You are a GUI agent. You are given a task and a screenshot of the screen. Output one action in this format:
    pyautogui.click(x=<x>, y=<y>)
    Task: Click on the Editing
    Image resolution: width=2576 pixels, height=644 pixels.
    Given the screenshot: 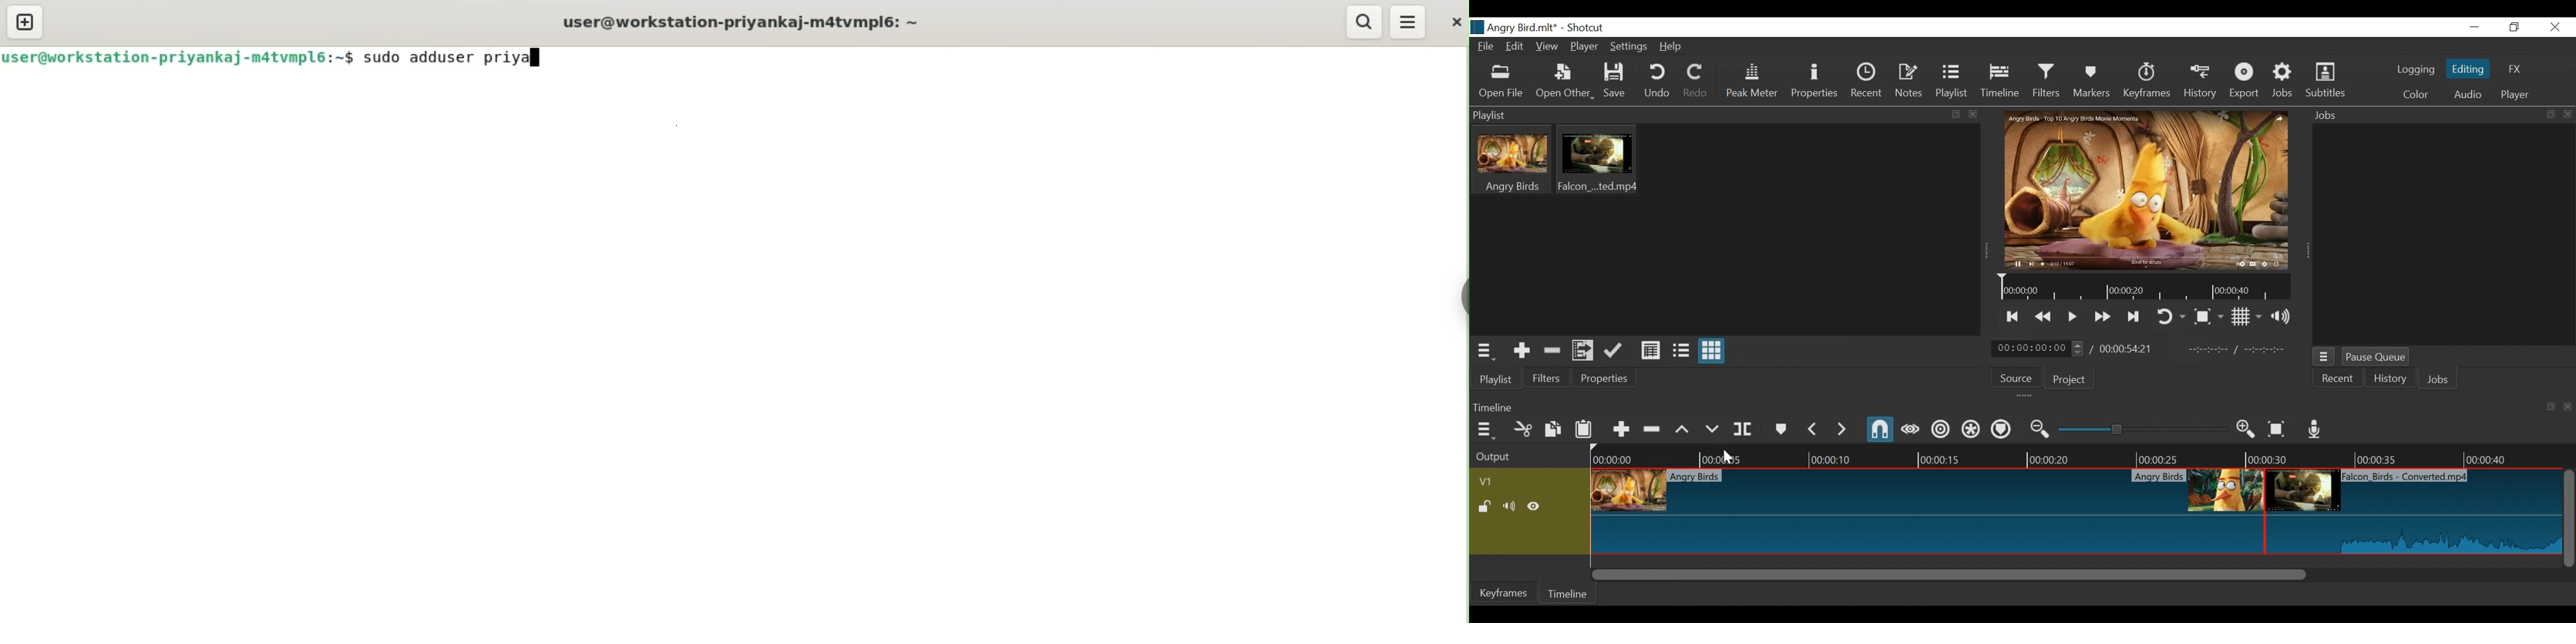 What is the action you would take?
    pyautogui.click(x=2469, y=69)
    